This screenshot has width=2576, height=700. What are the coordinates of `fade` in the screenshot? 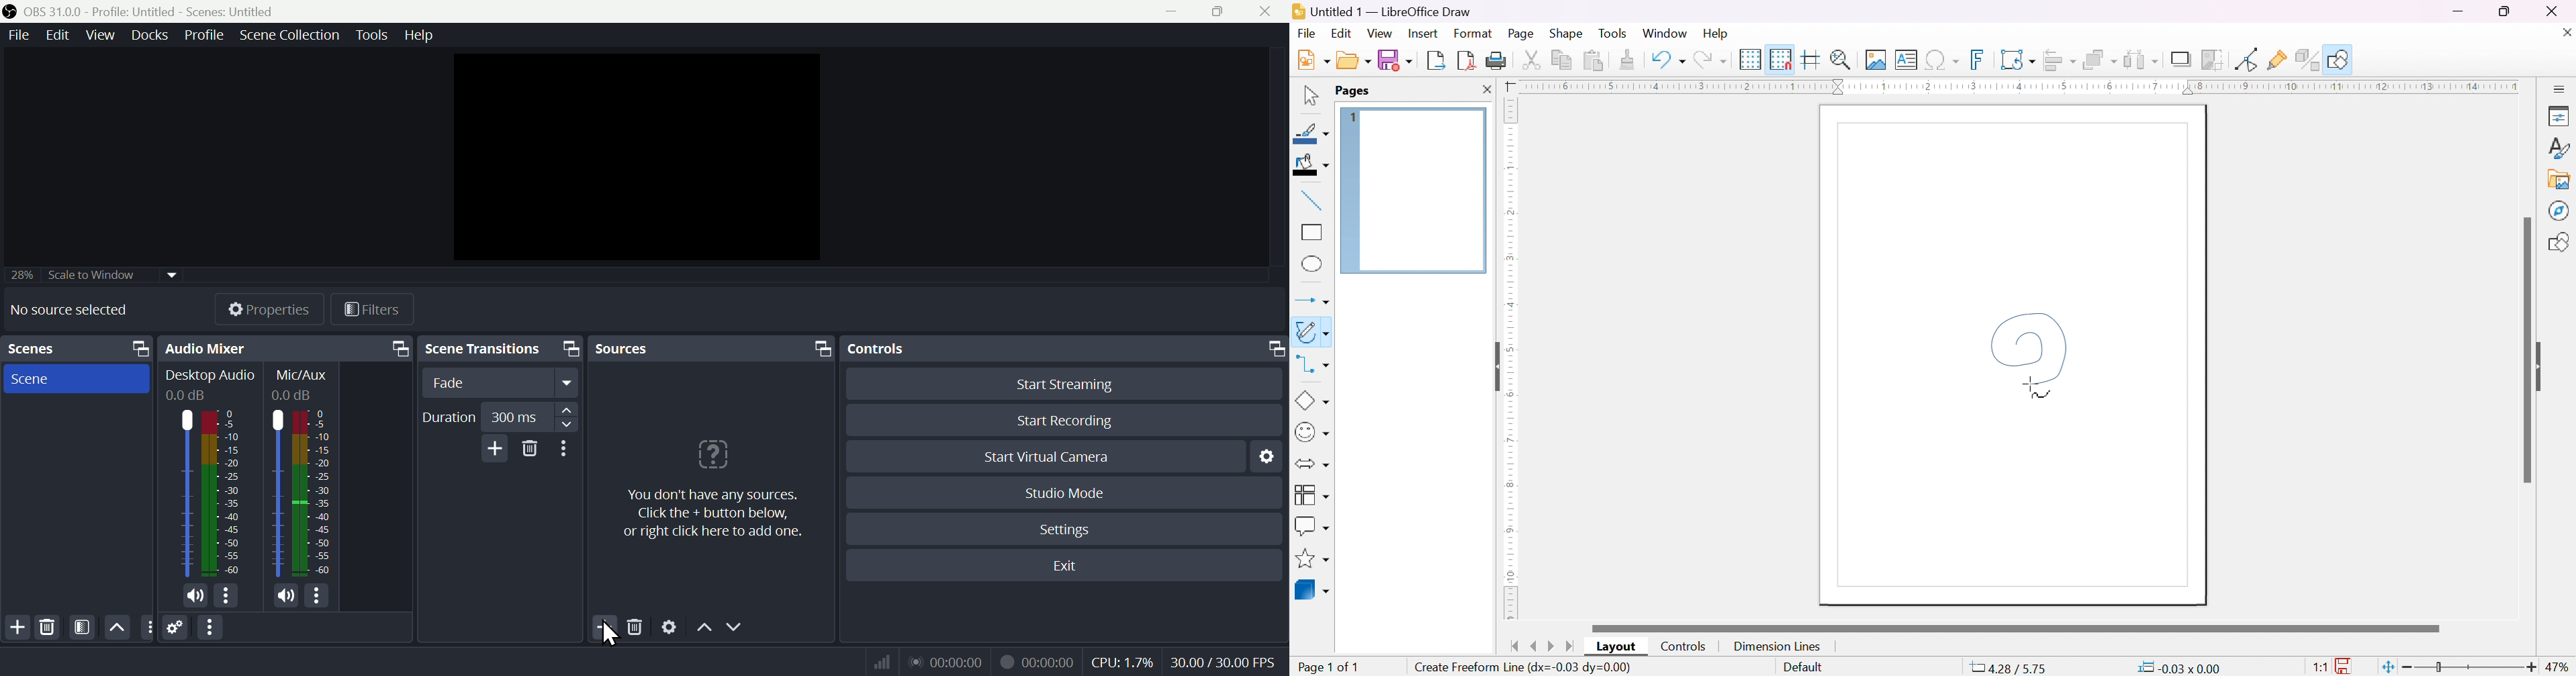 It's located at (502, 383).